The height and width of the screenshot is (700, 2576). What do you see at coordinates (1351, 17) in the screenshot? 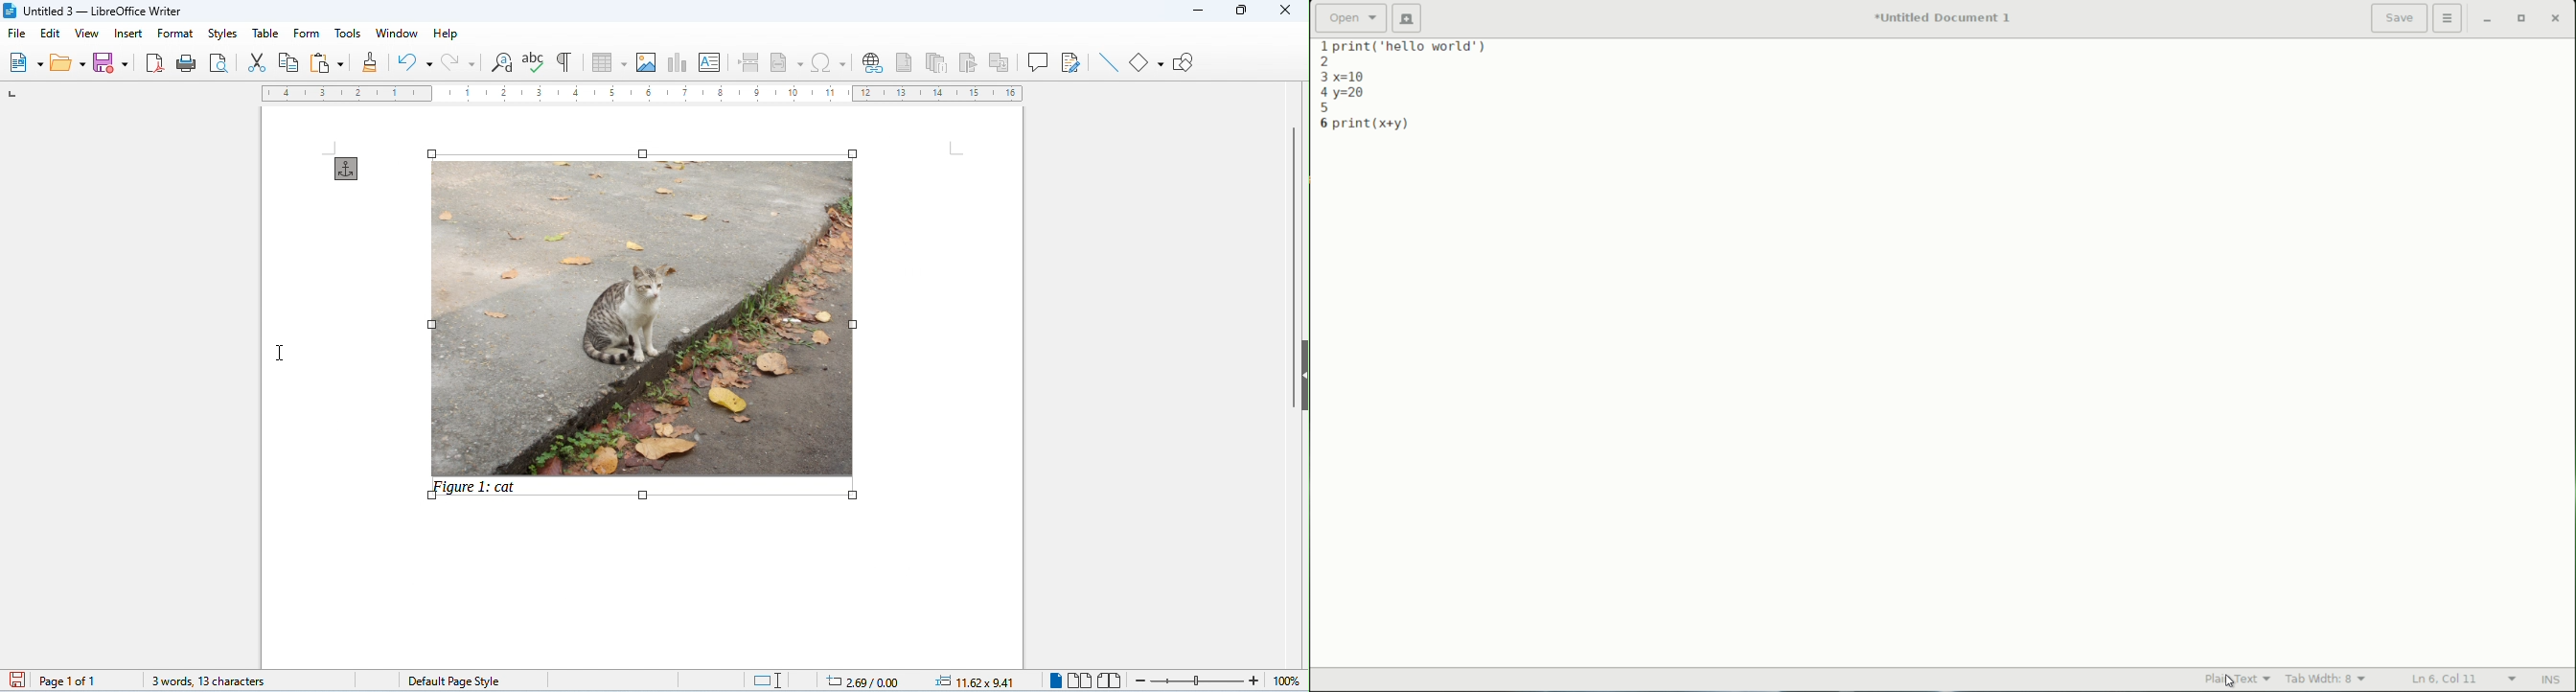
I see `open` at bounding box center [1351, 17].